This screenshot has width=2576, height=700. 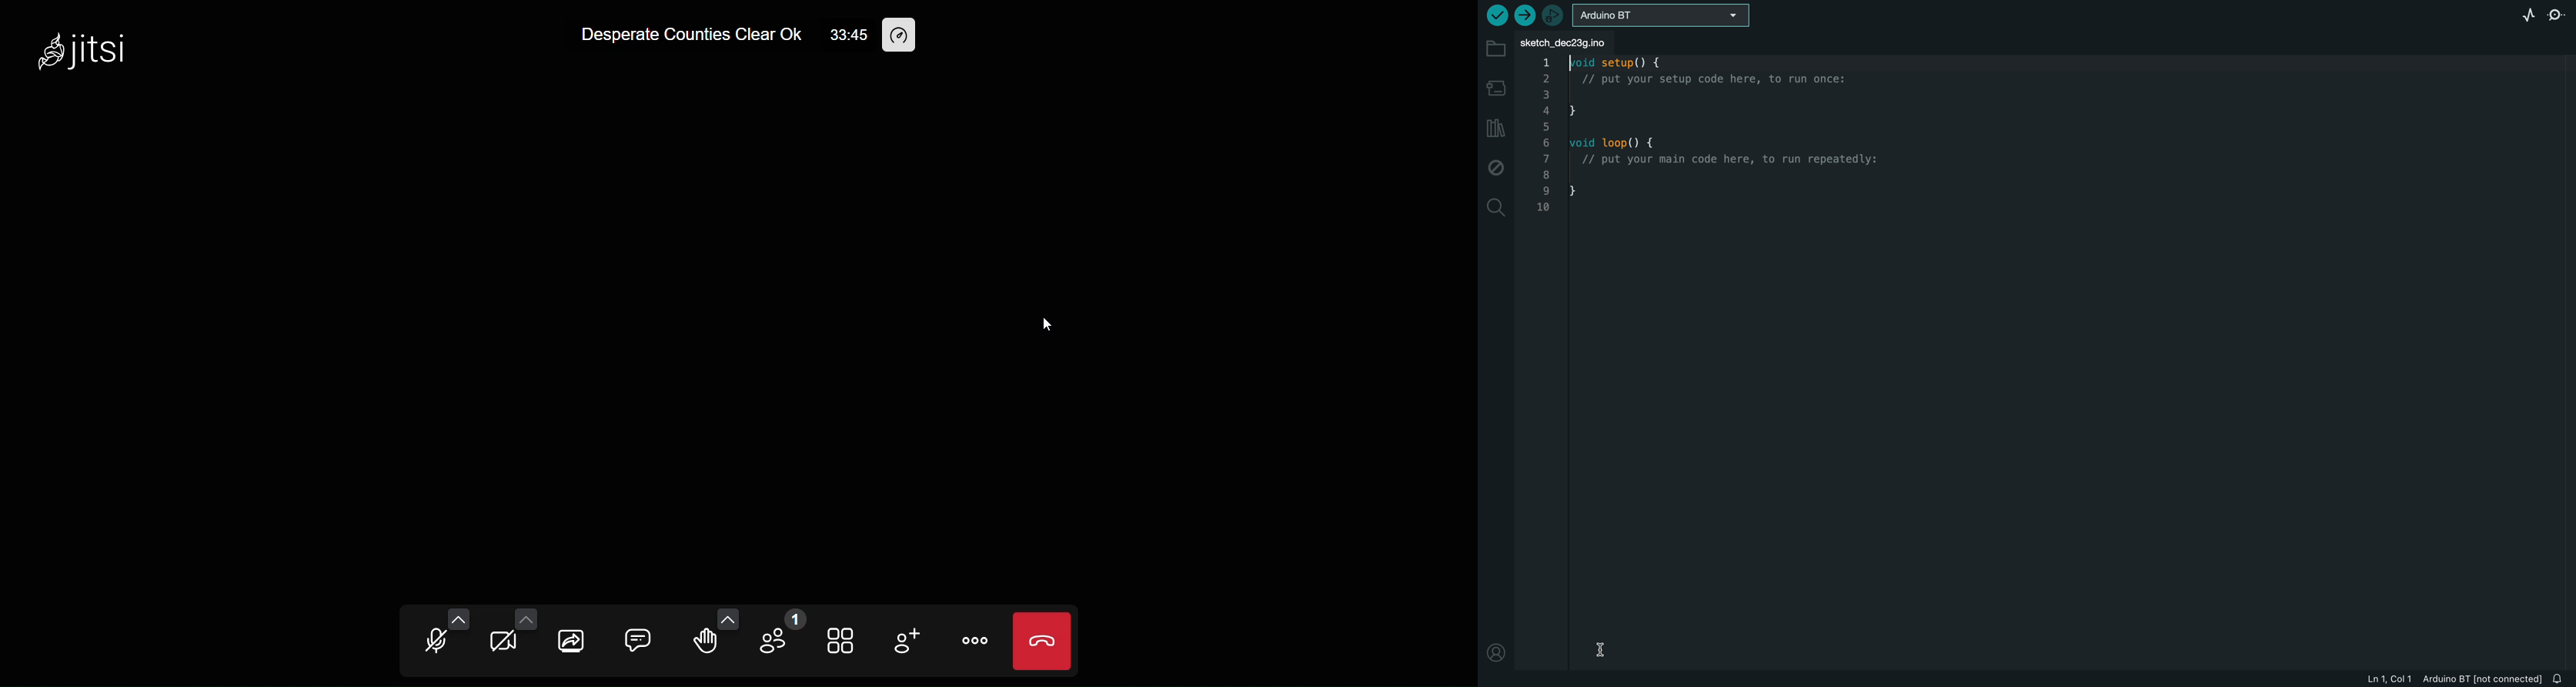 I want to click on more video setting, so click(x=528, y=618).